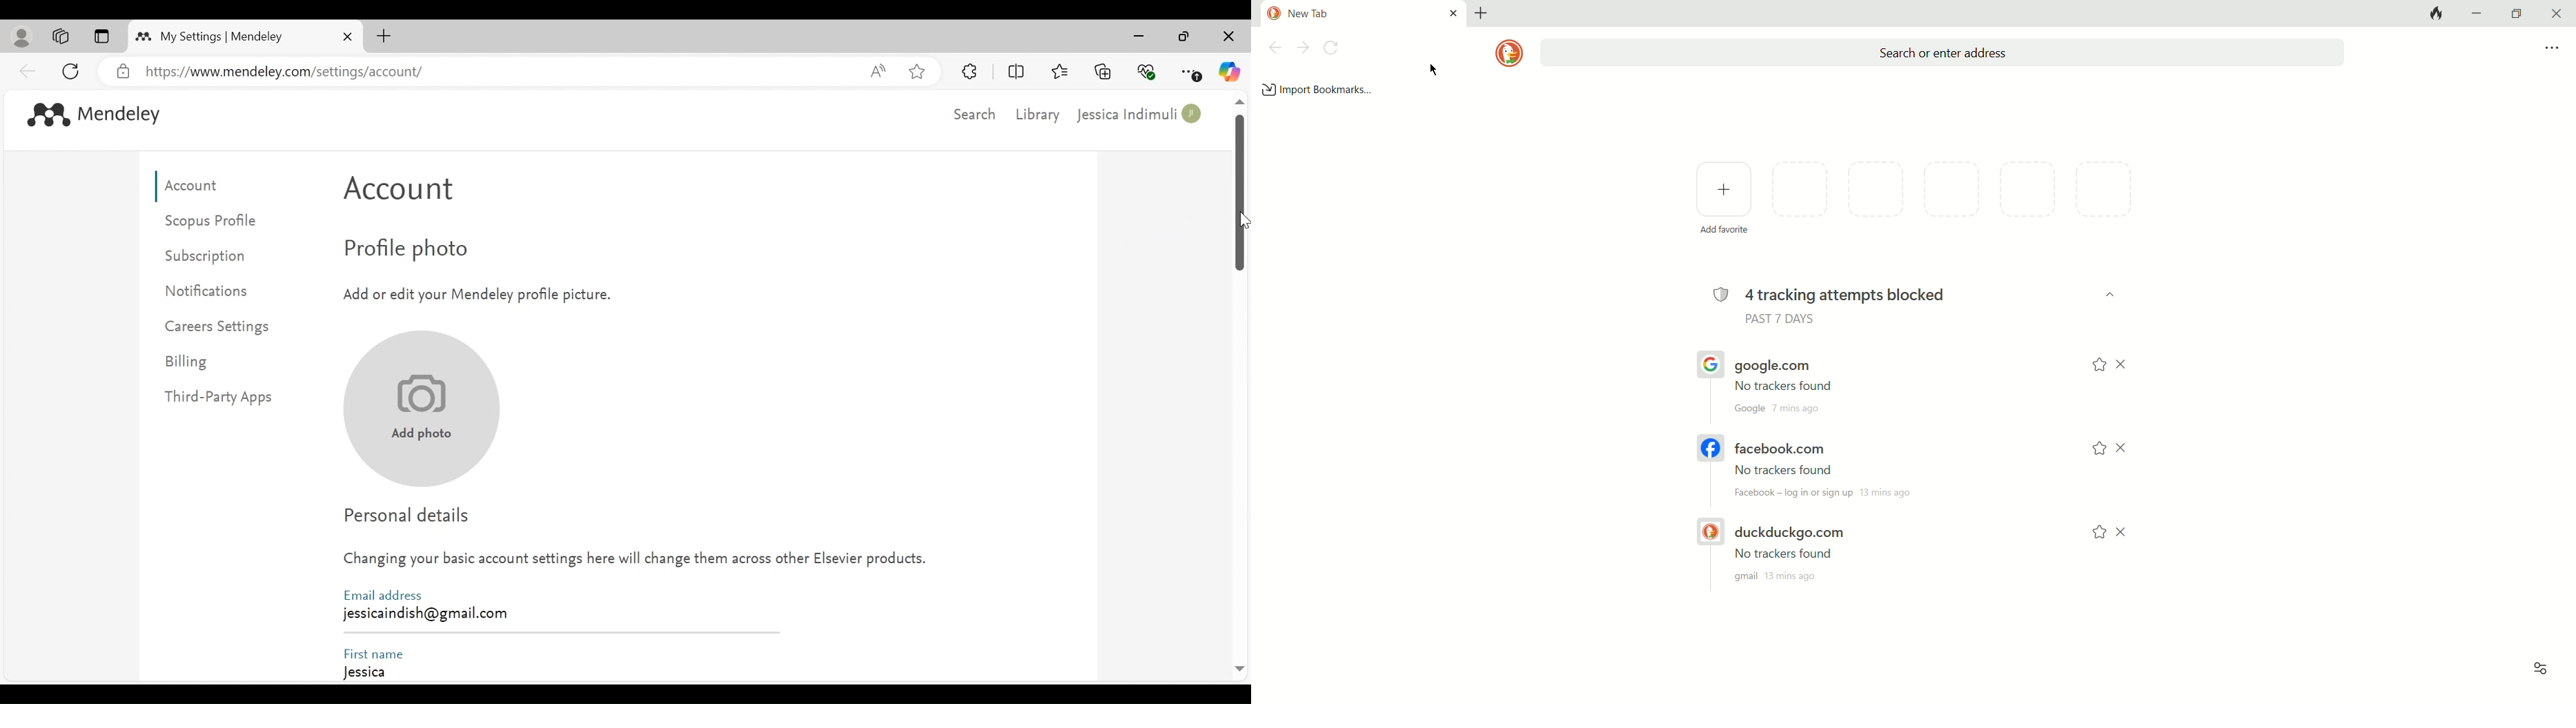 Image resolution: width=2576 pixels, height=728 pixels. I want to click on Jessica, so click(559, 674).